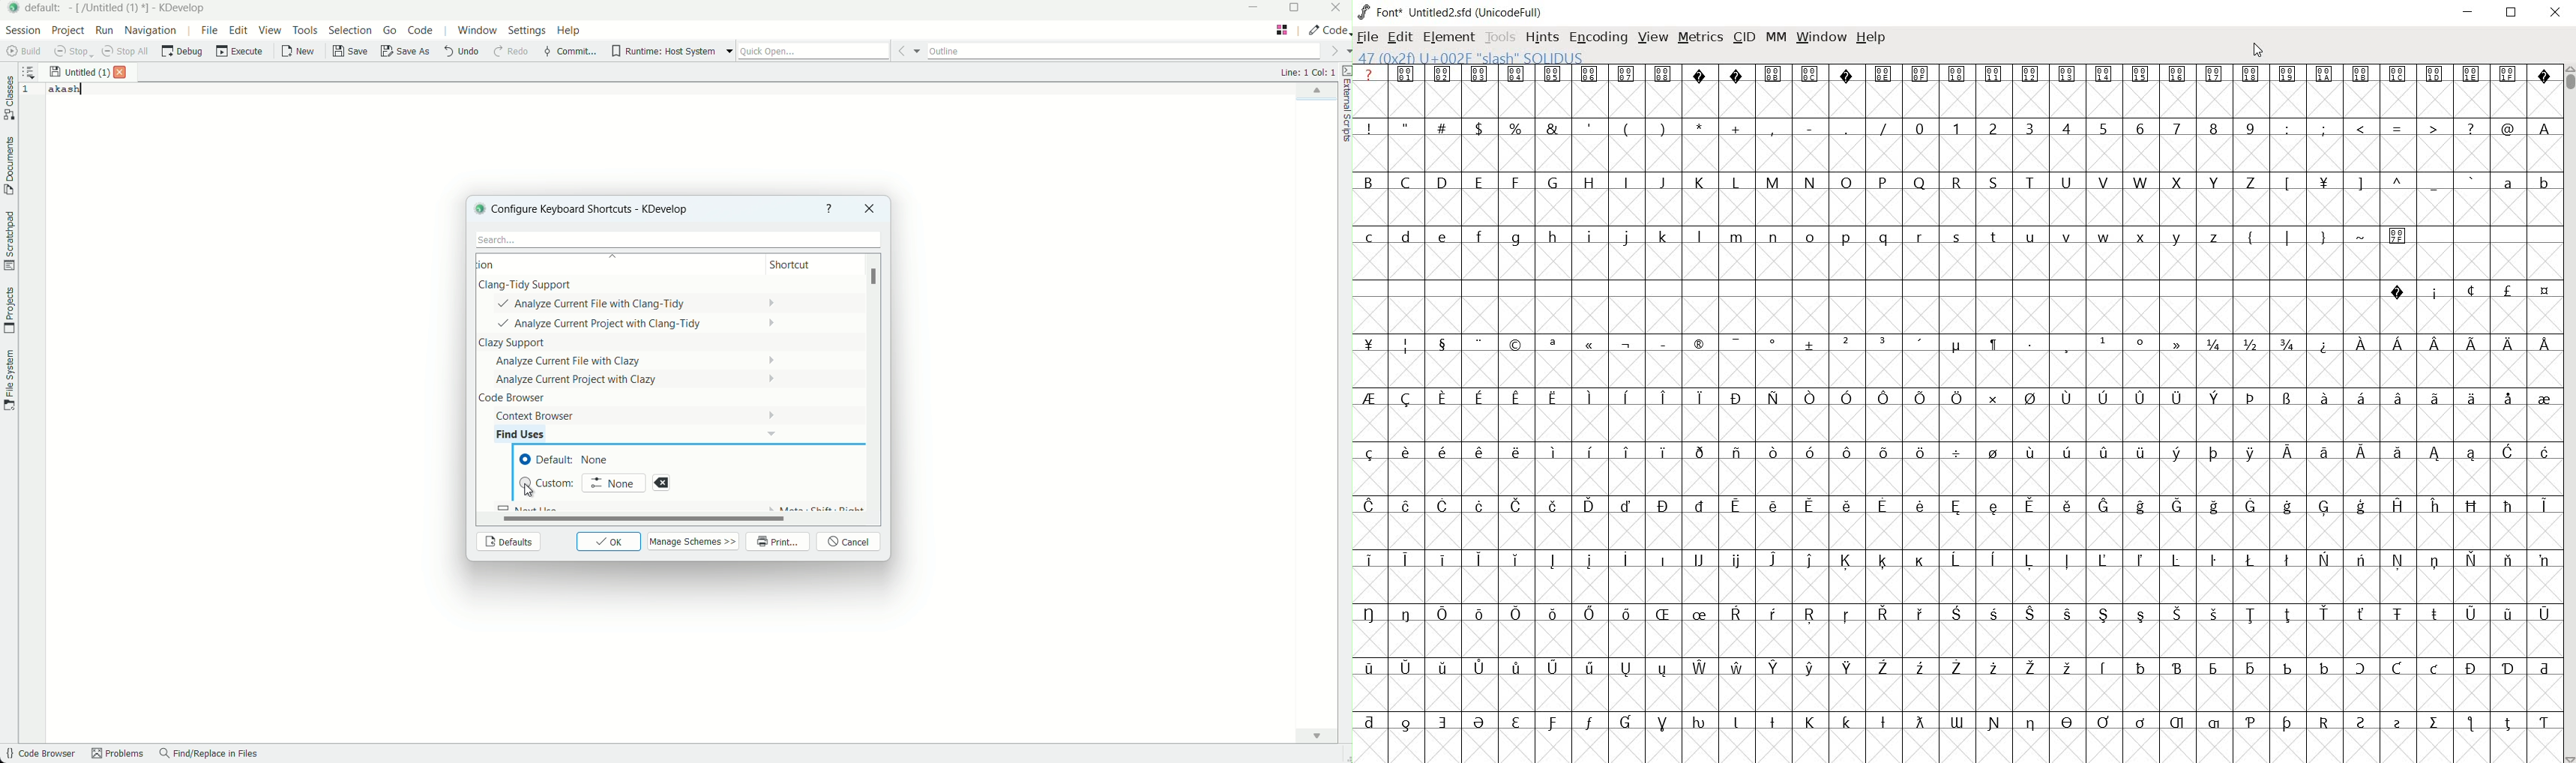  Describe the element at coordinates (1797, 235) in the screenshot. I see `small letters c-z` at that location.